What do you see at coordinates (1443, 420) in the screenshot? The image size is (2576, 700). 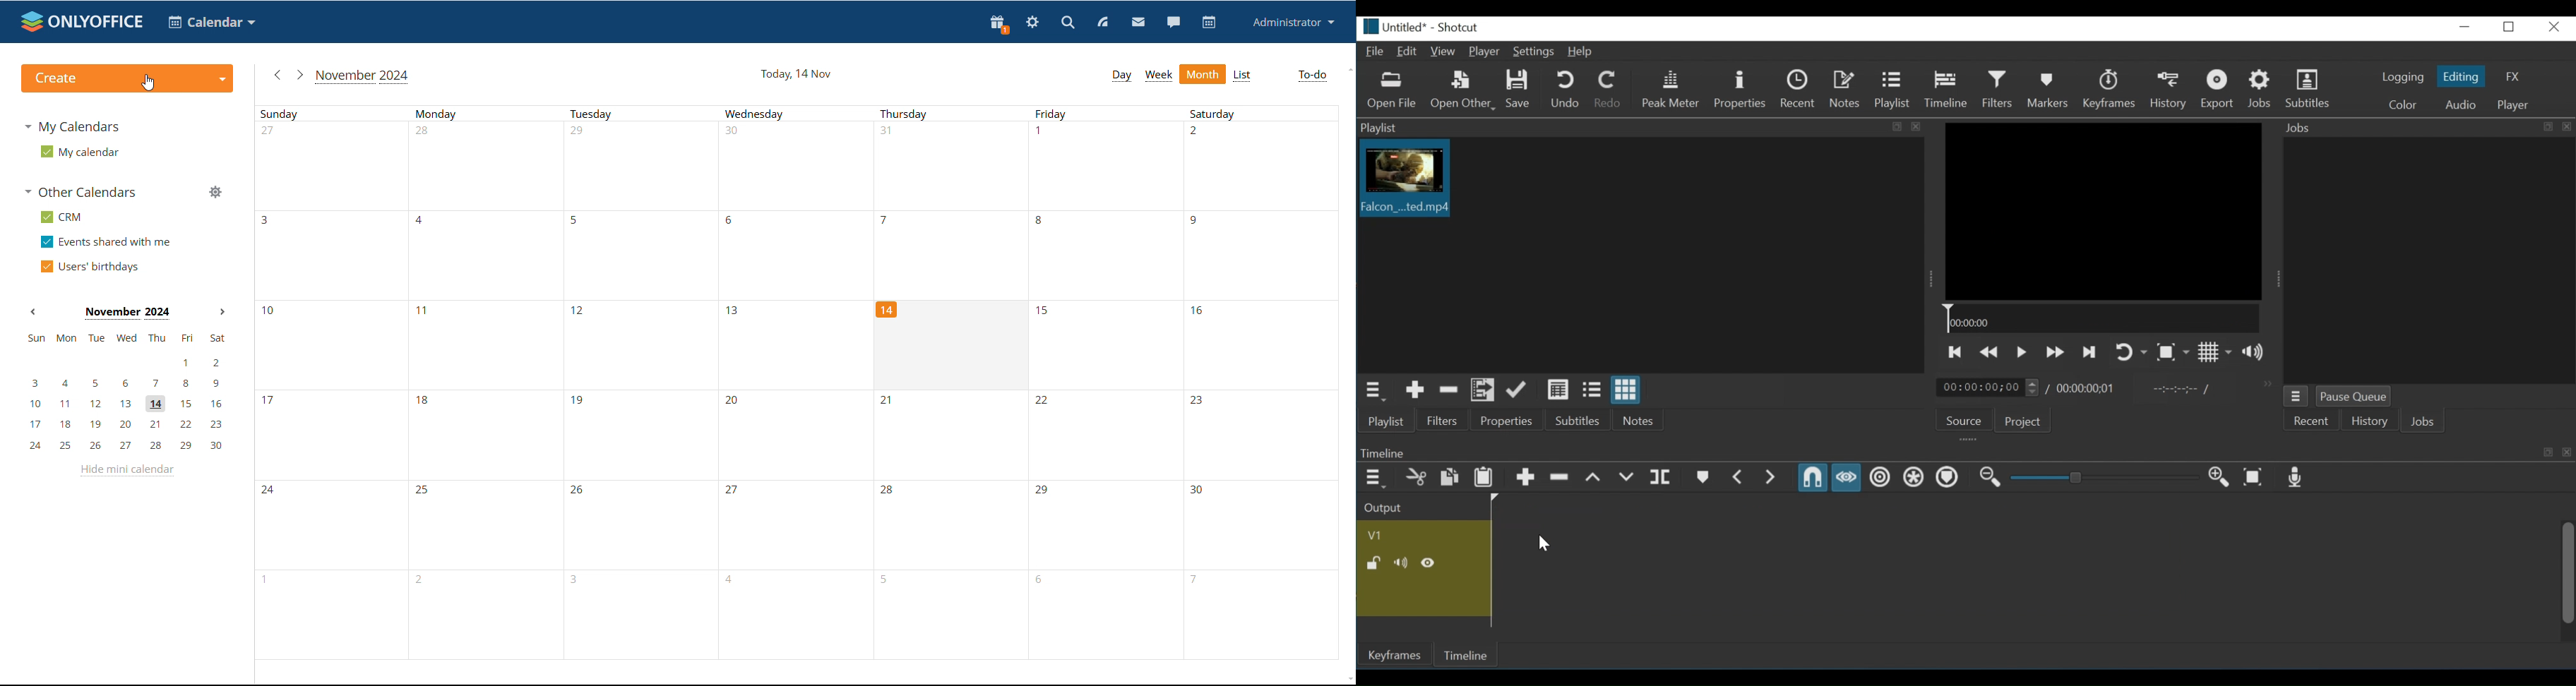 I see `Filters` at bounding box center [1443, 420].